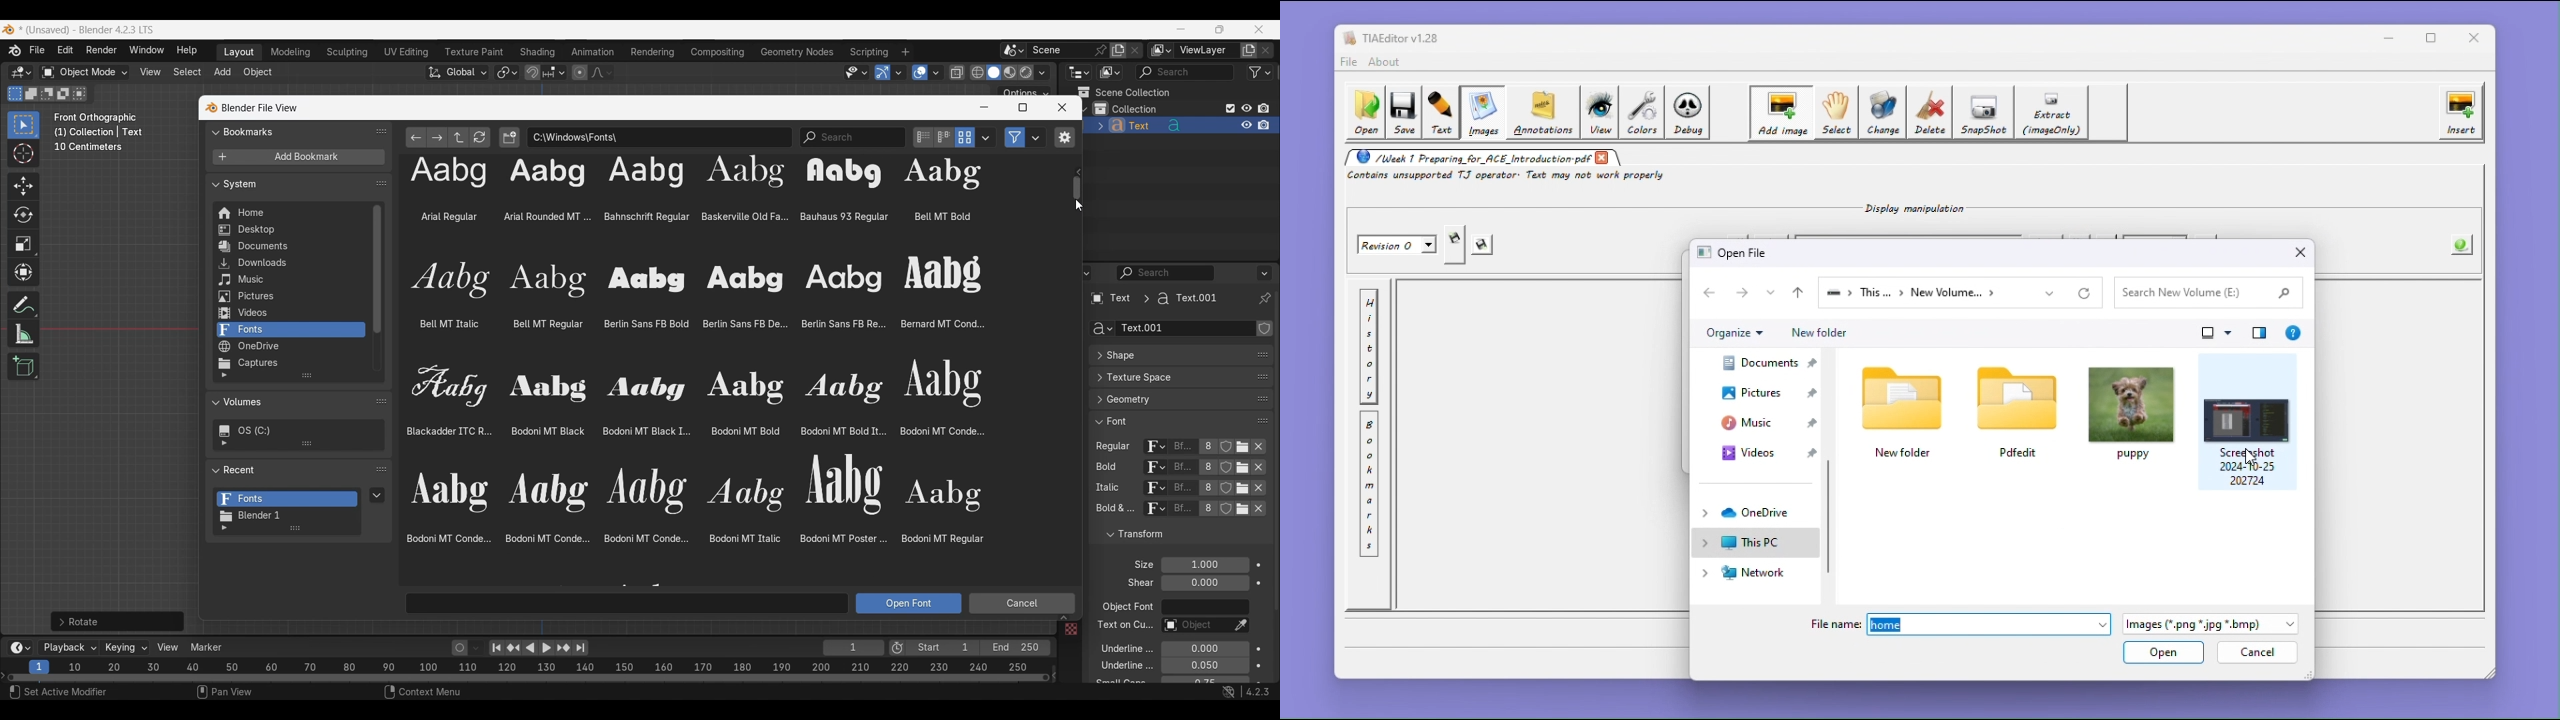 Image resolution: width=2576 pixels, height=728 pixels. Describe the element at coordinates (497, 648) in the screenshot. I see `Jump to endpoint` at that location.